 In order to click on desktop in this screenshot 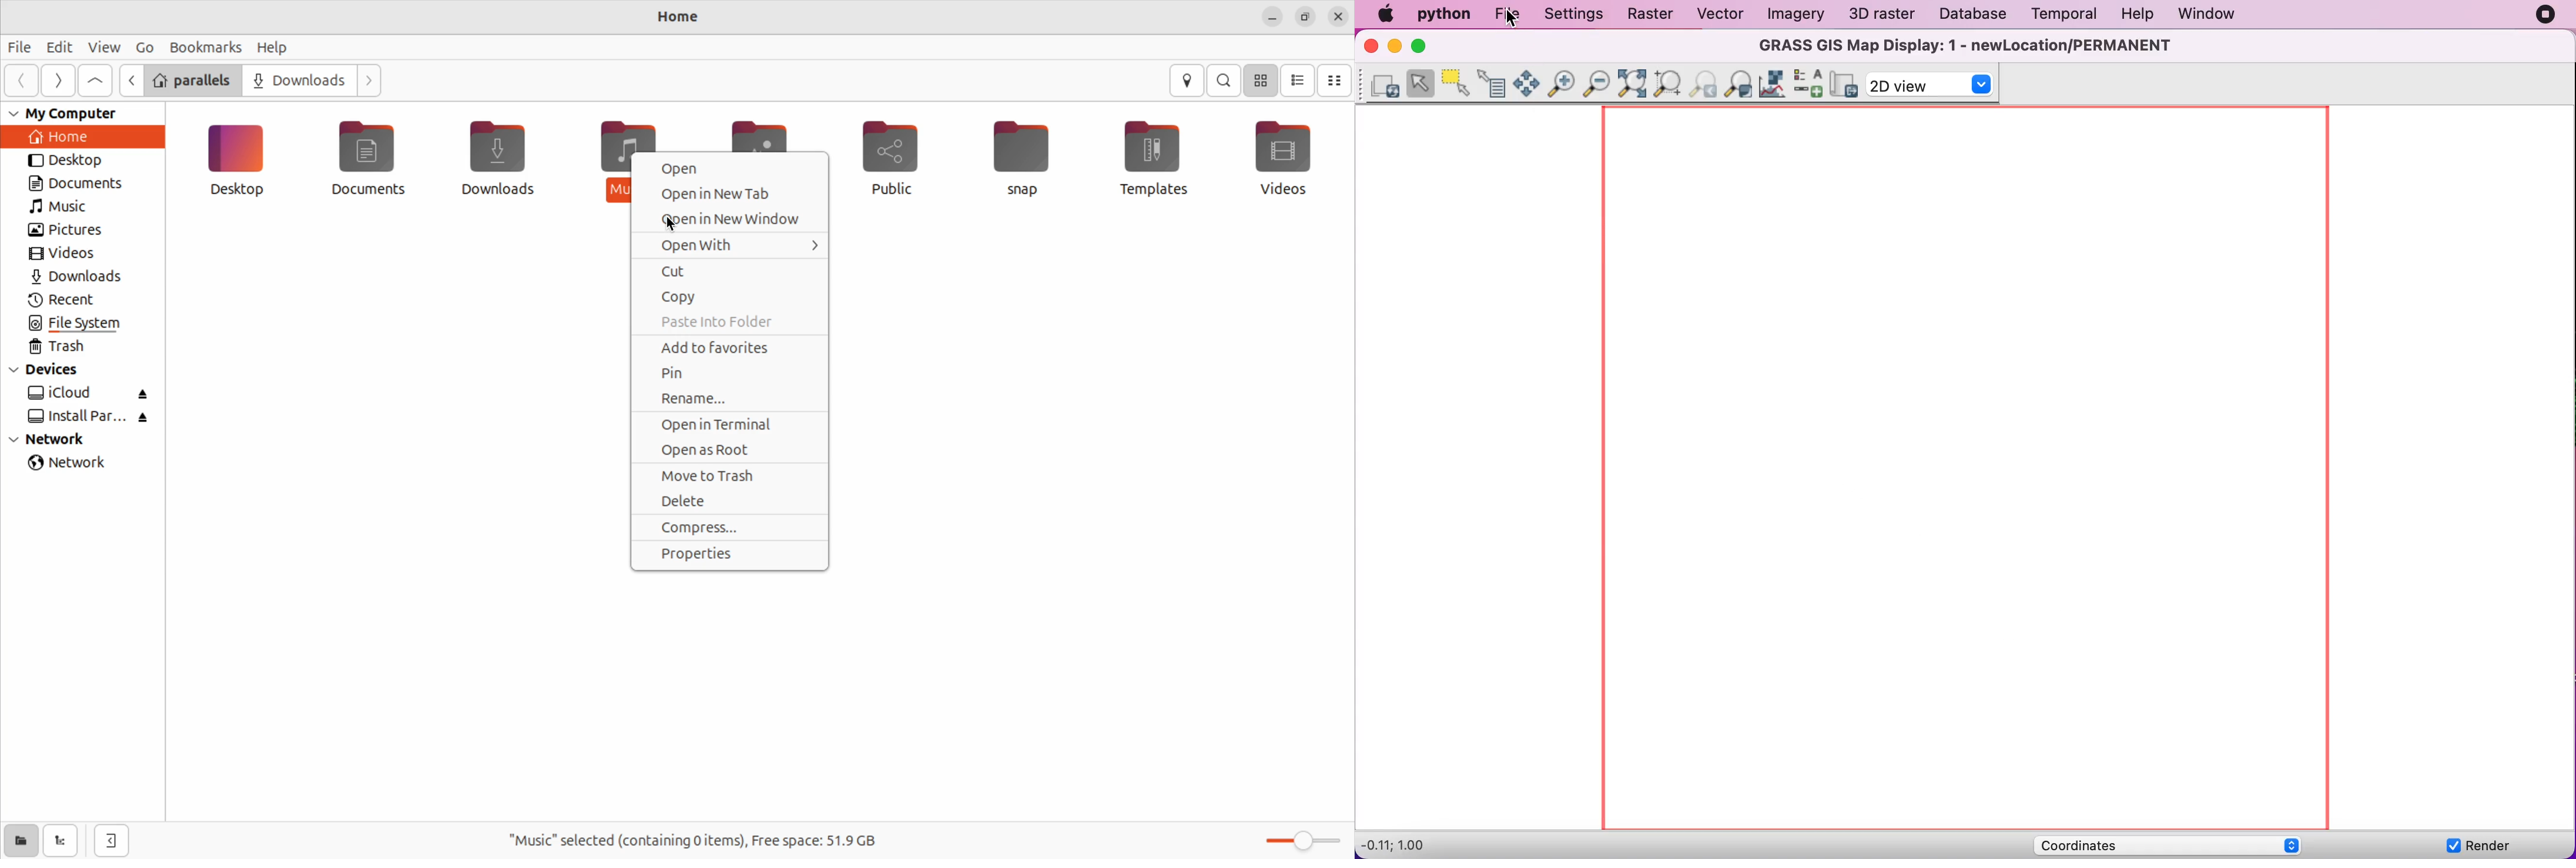, I will do `click(81, 162)`.